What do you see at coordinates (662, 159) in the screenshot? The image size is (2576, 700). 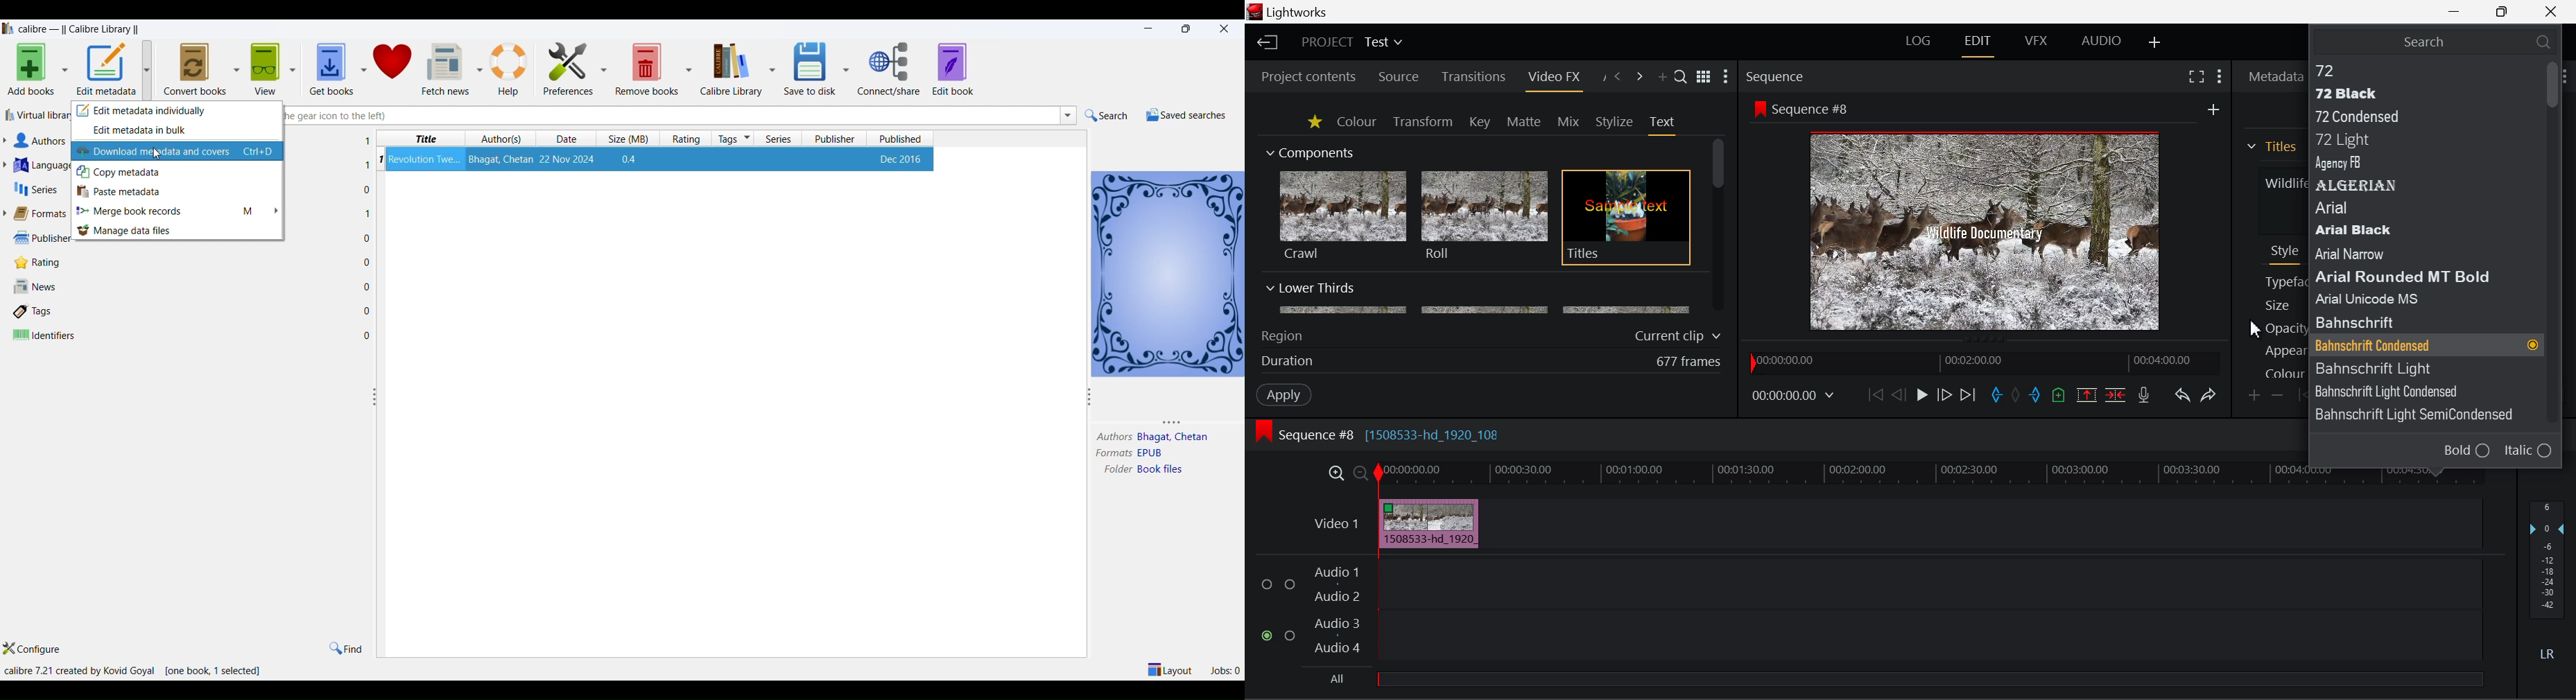 I see `book details` at bounding box center [662, 159].